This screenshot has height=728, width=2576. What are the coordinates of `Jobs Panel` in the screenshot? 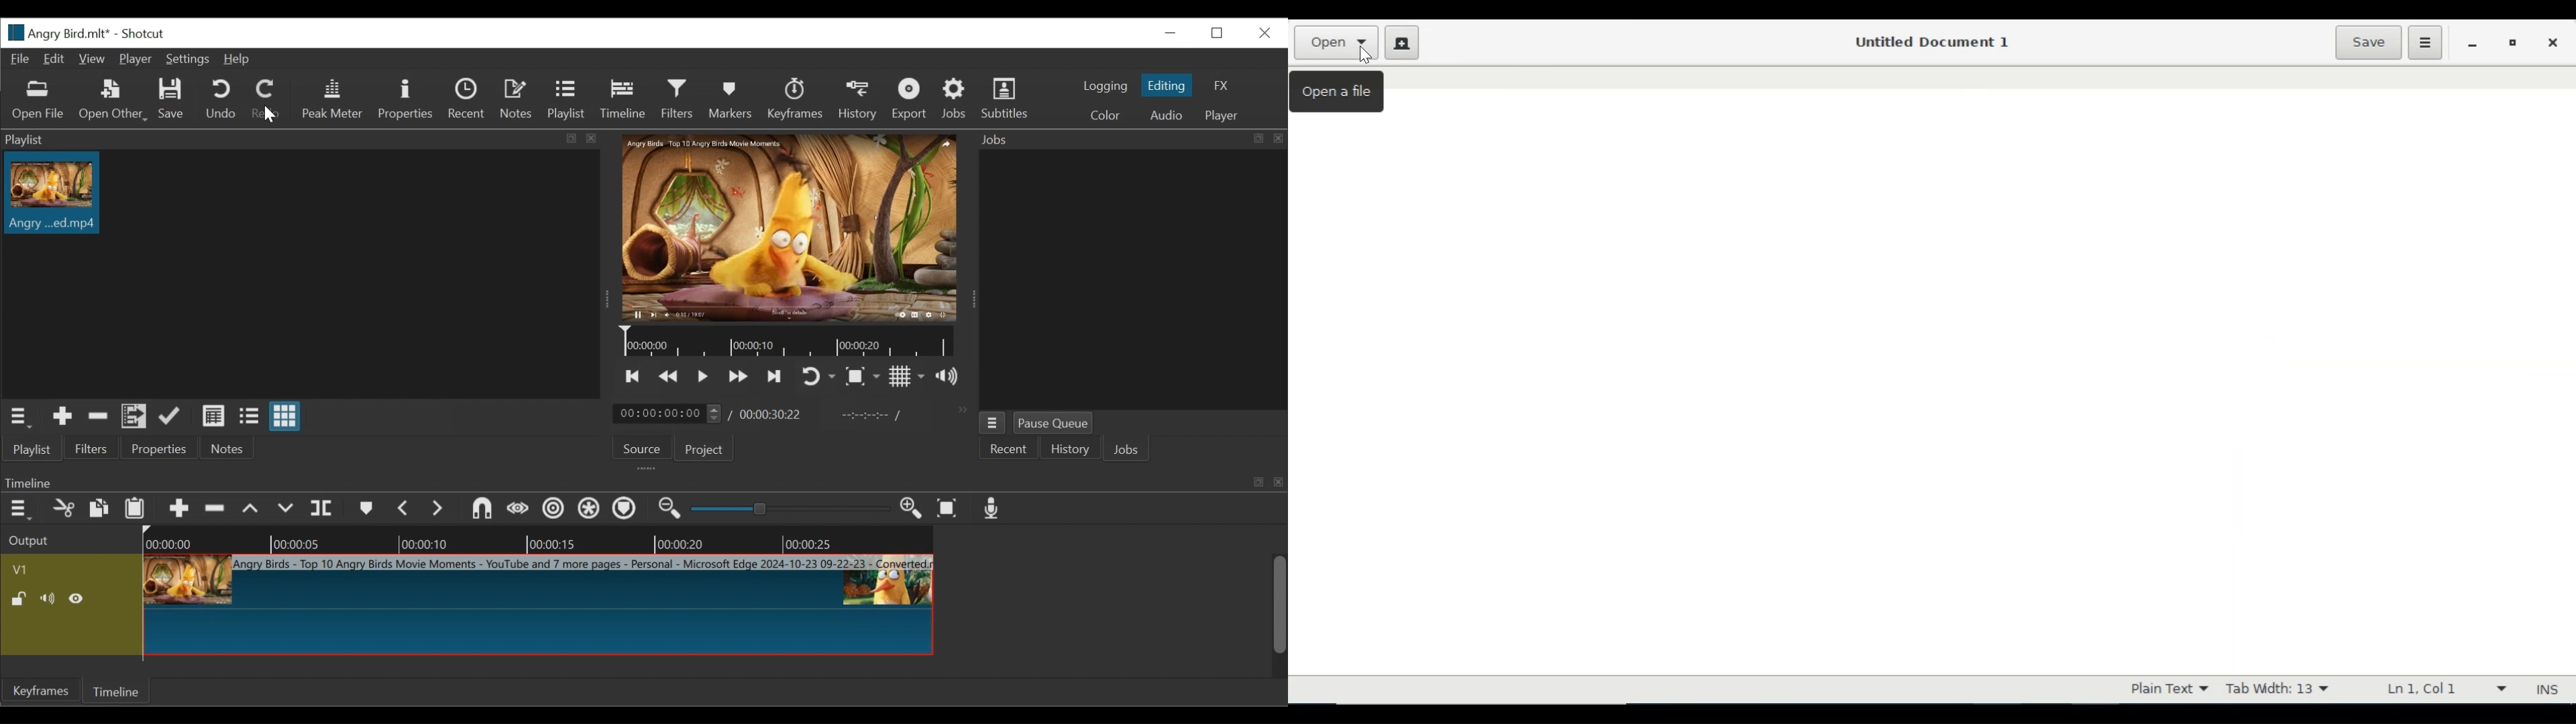 It's located at (1128, 139).